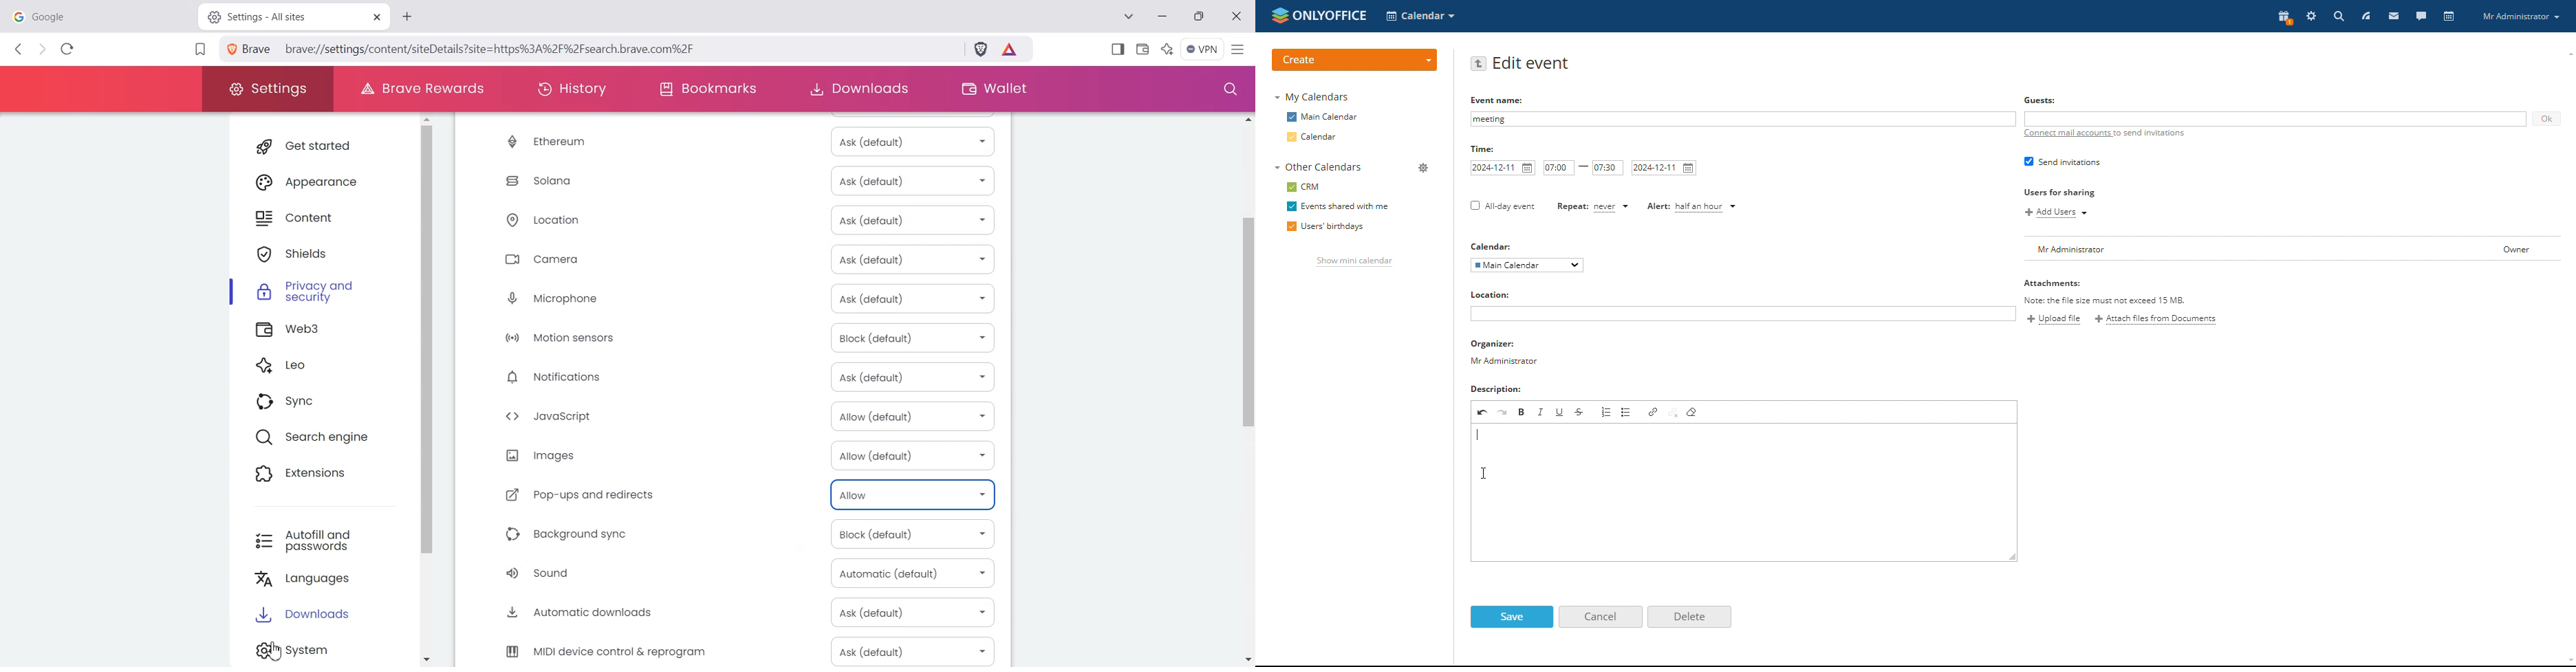 The width and height of the screenshot is (2576, 672). Describe the element at coordinates (1011, 51) in the screenshot. I see `Brave Reward` at that location.